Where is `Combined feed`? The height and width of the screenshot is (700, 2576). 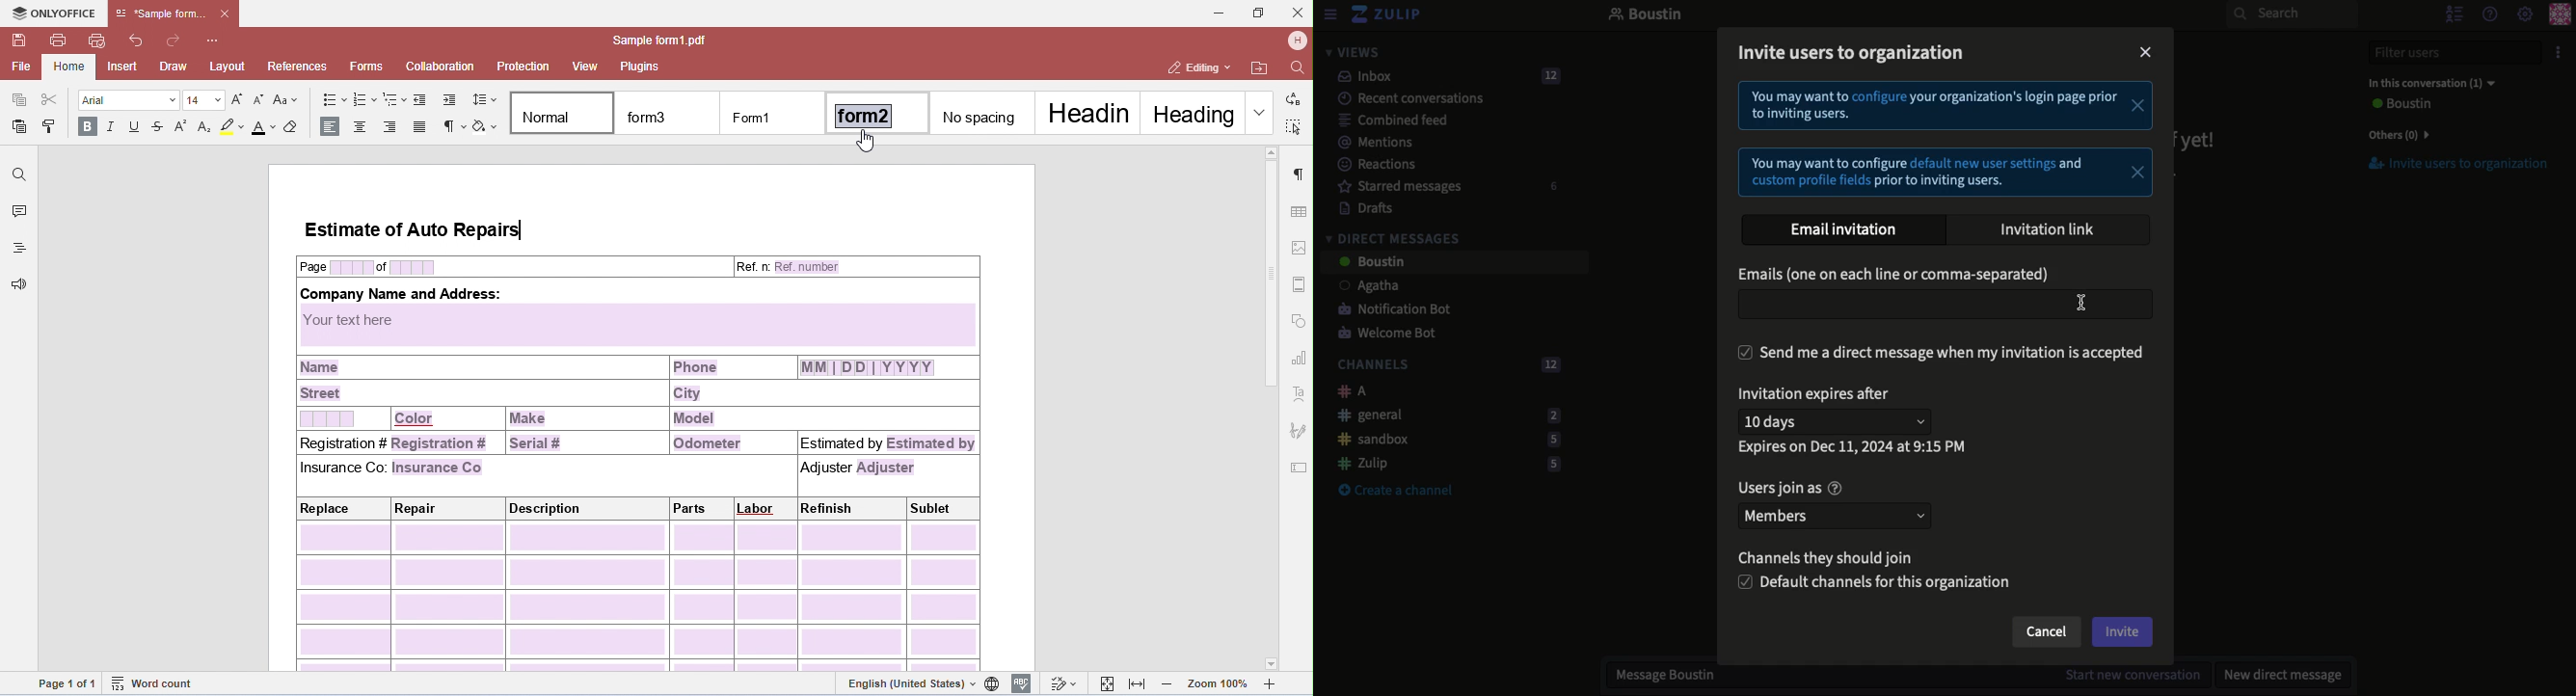 Combined feed is located at coordinates (1383, 120).